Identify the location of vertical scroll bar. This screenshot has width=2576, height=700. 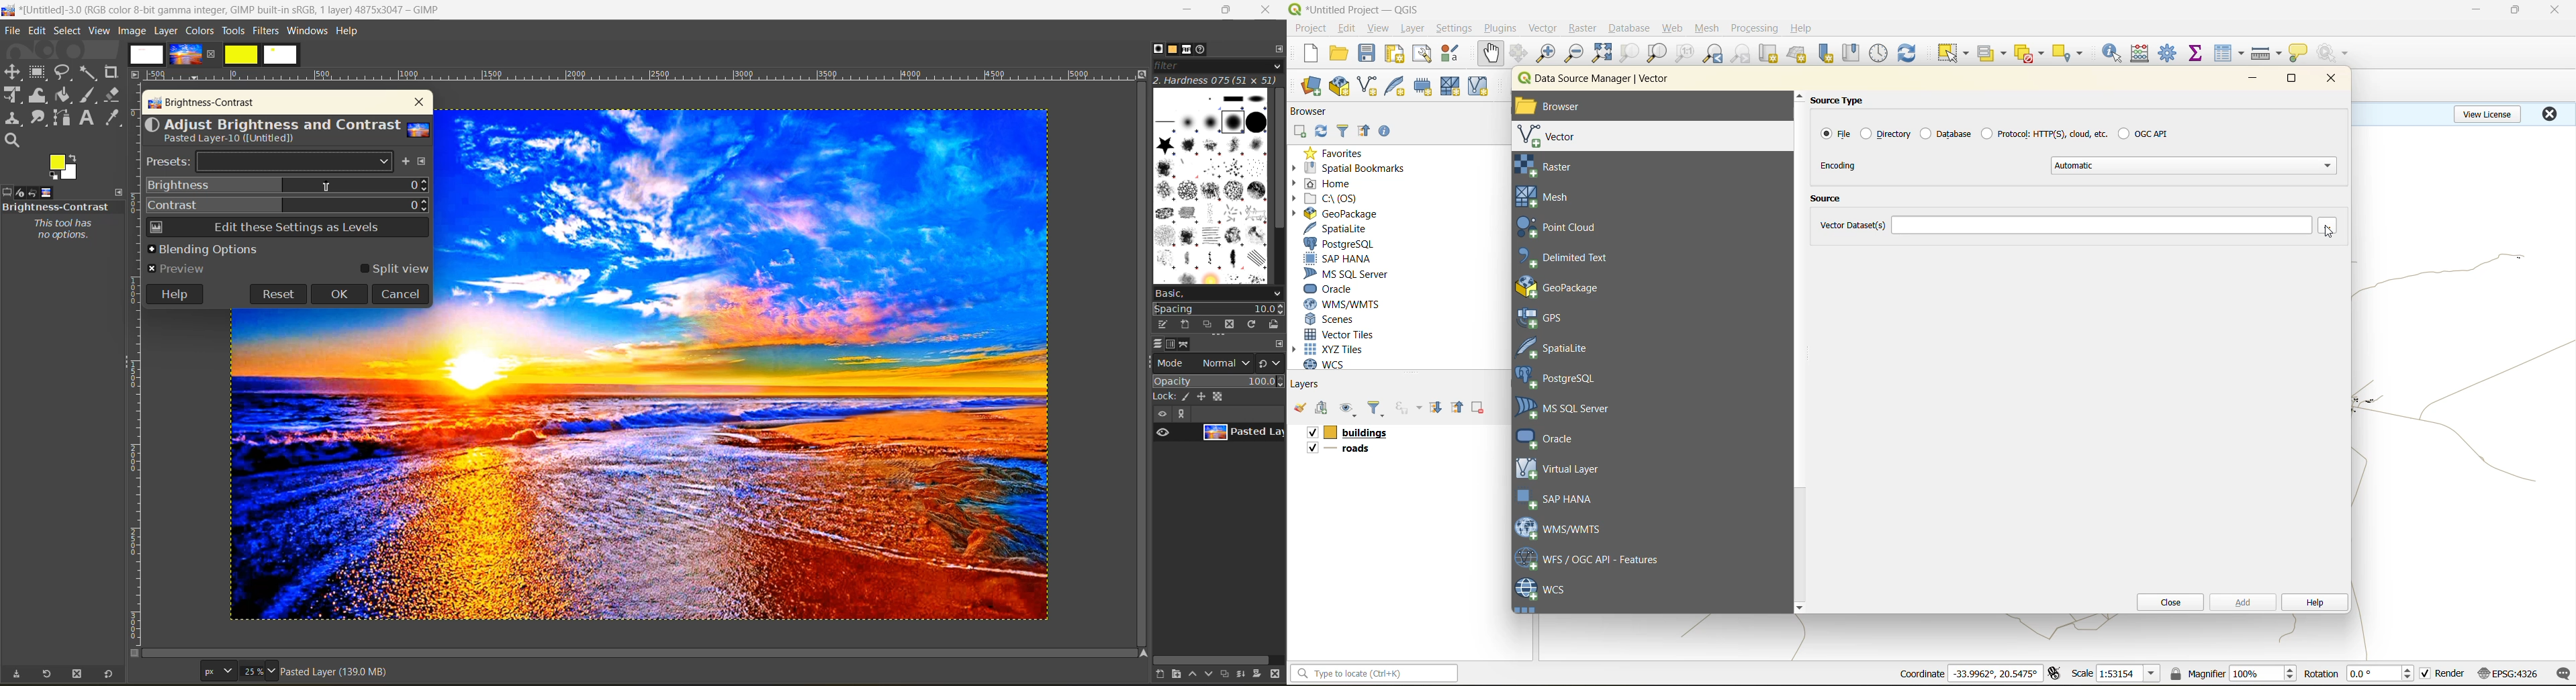
(1279, 162).